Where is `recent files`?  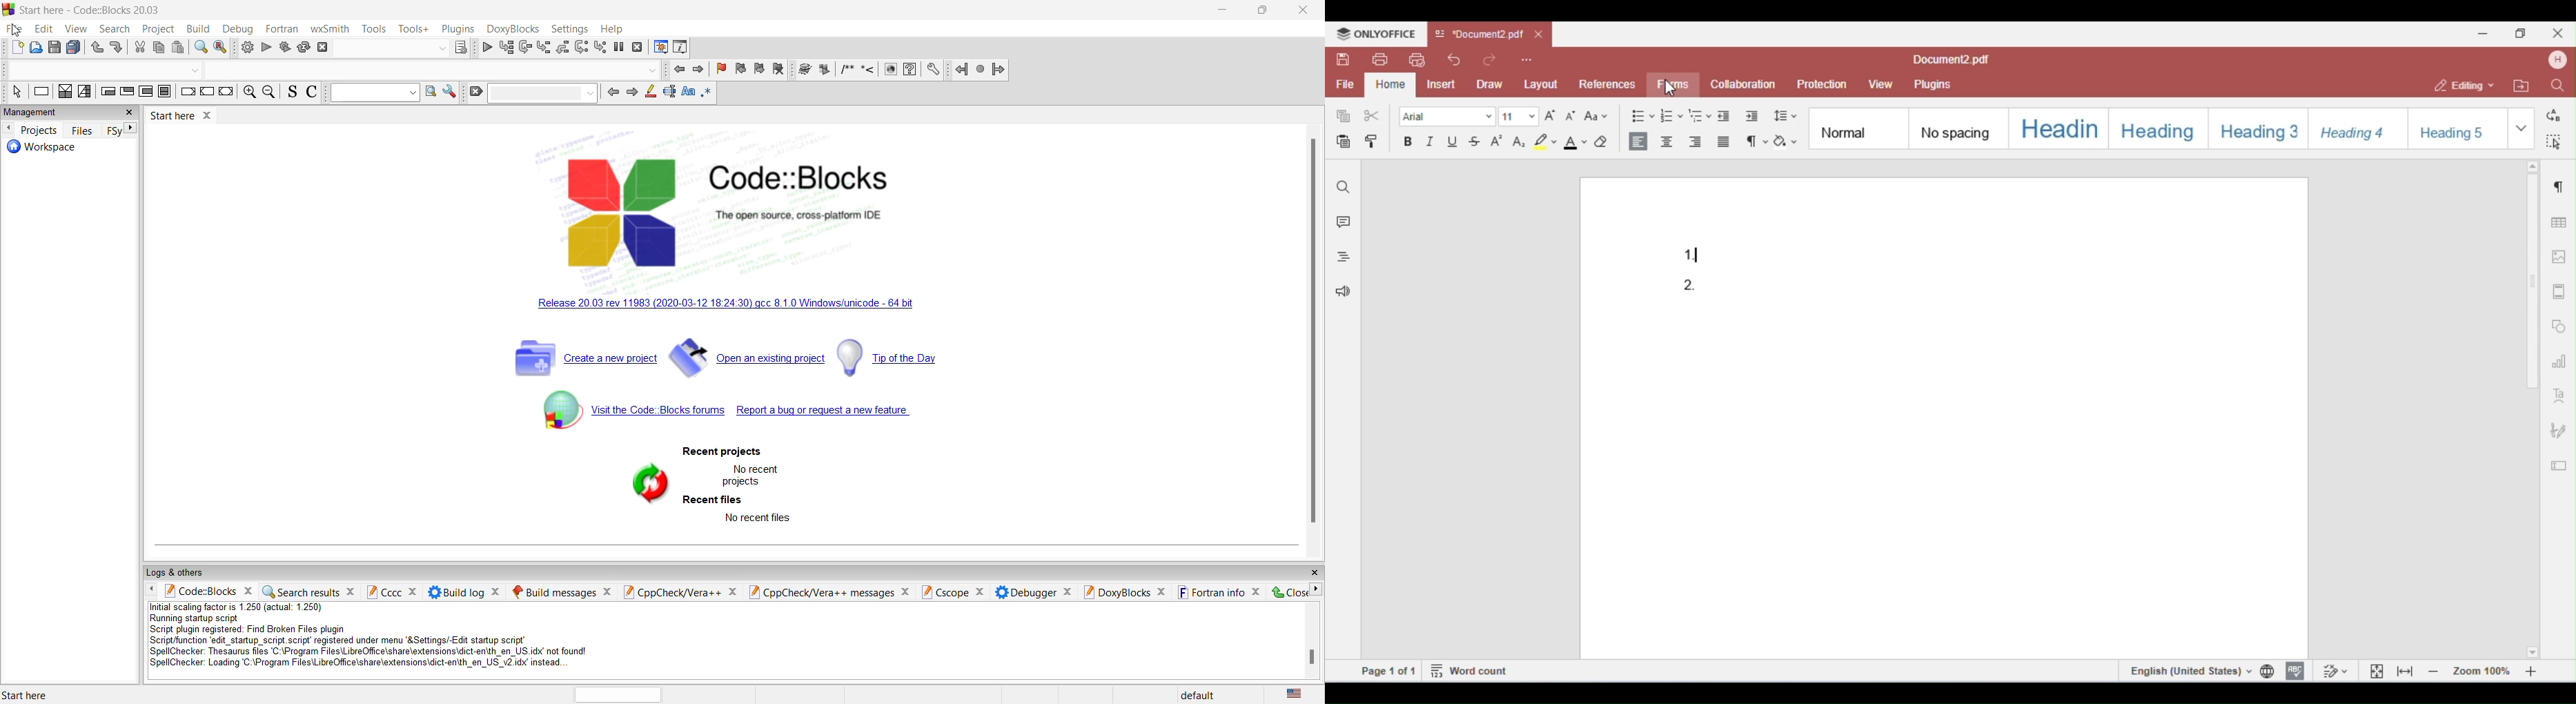 recent files is located at coordinates (714, 500).